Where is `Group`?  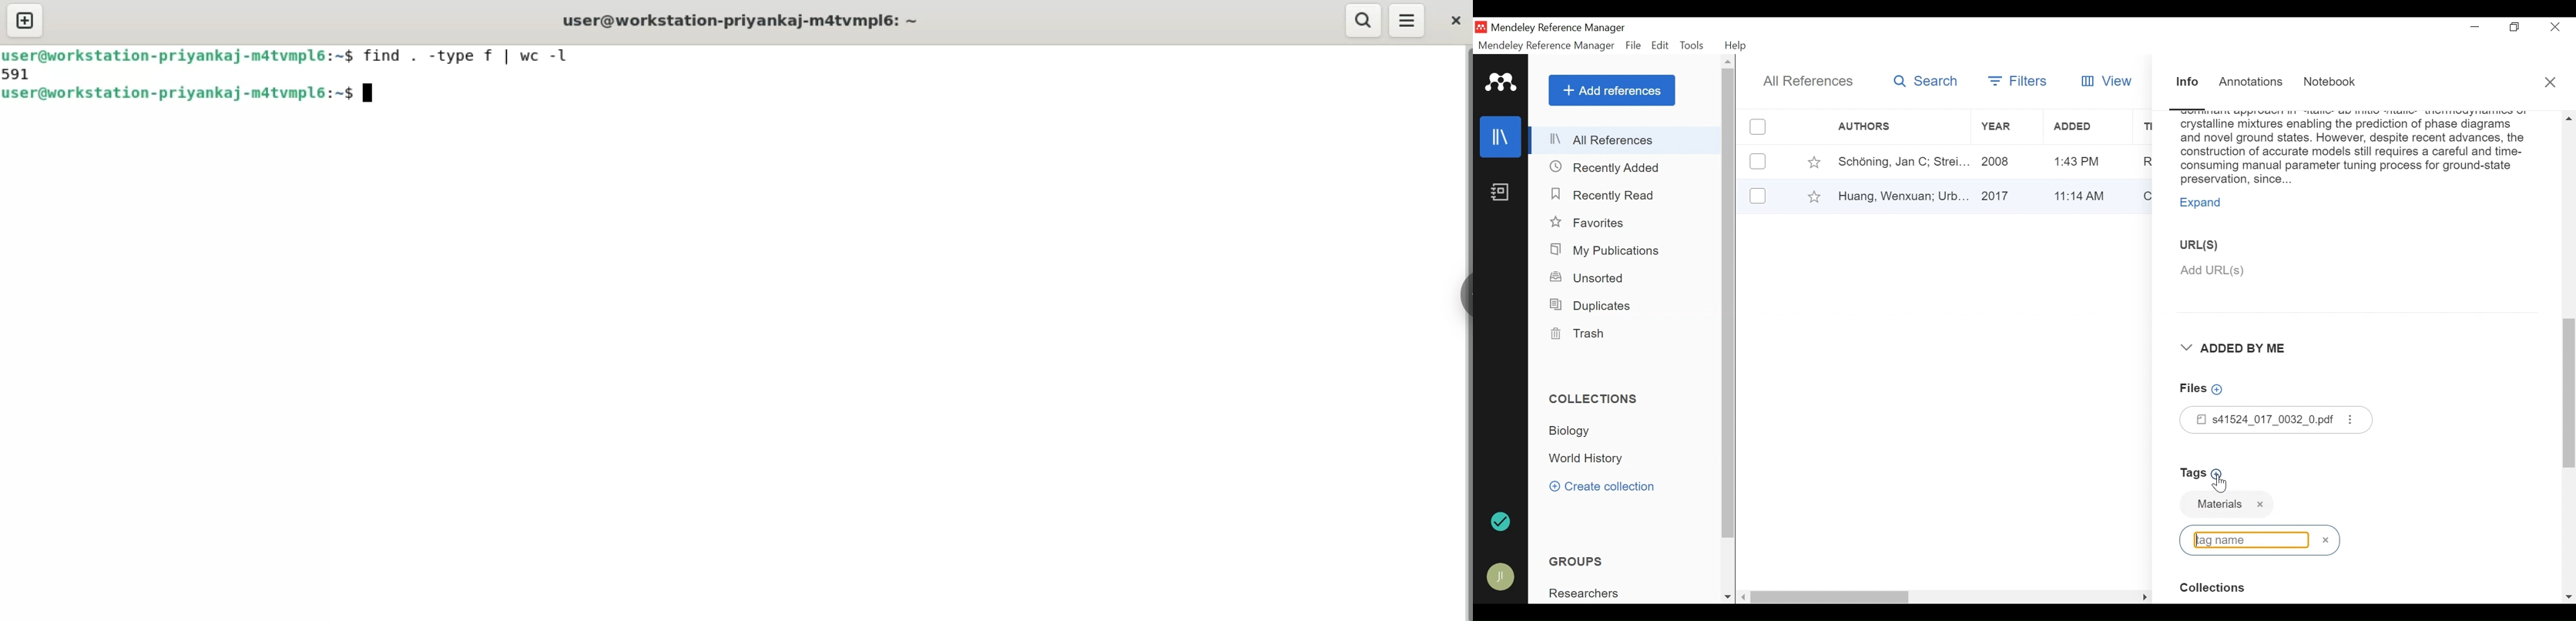
Group is located at coordinates (1588, 593).